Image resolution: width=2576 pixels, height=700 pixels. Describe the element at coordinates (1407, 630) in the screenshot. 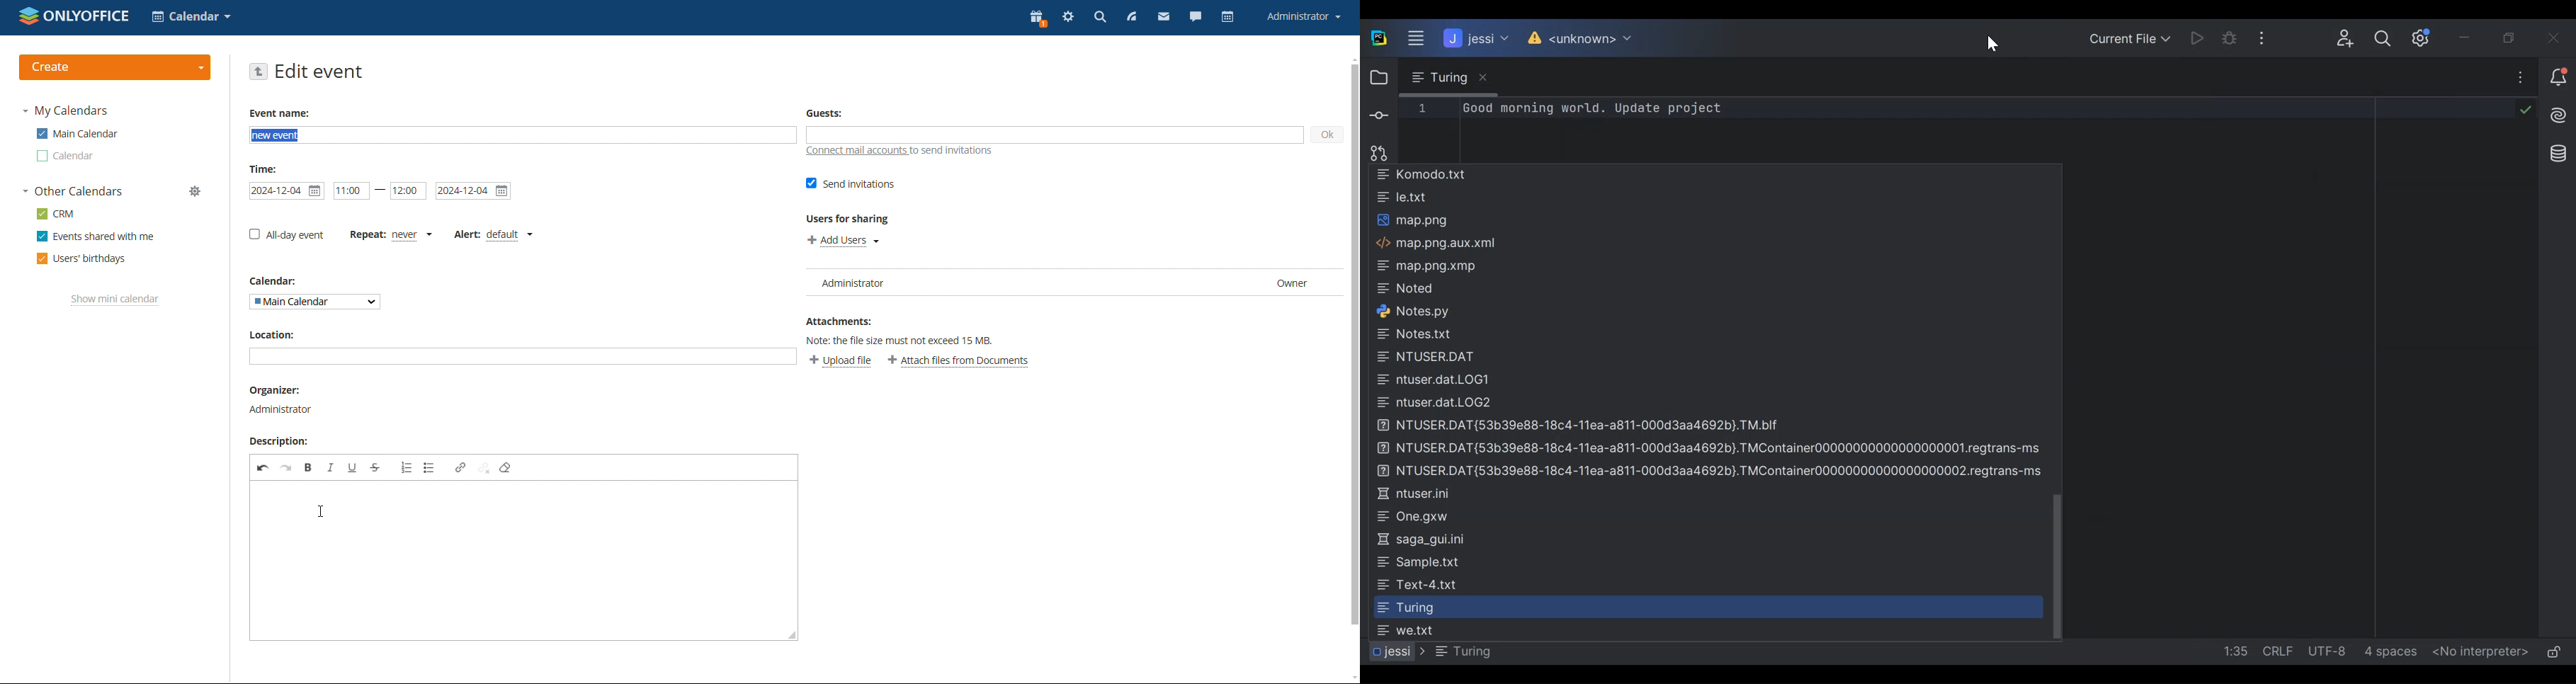

I see `we.txt` at that location.